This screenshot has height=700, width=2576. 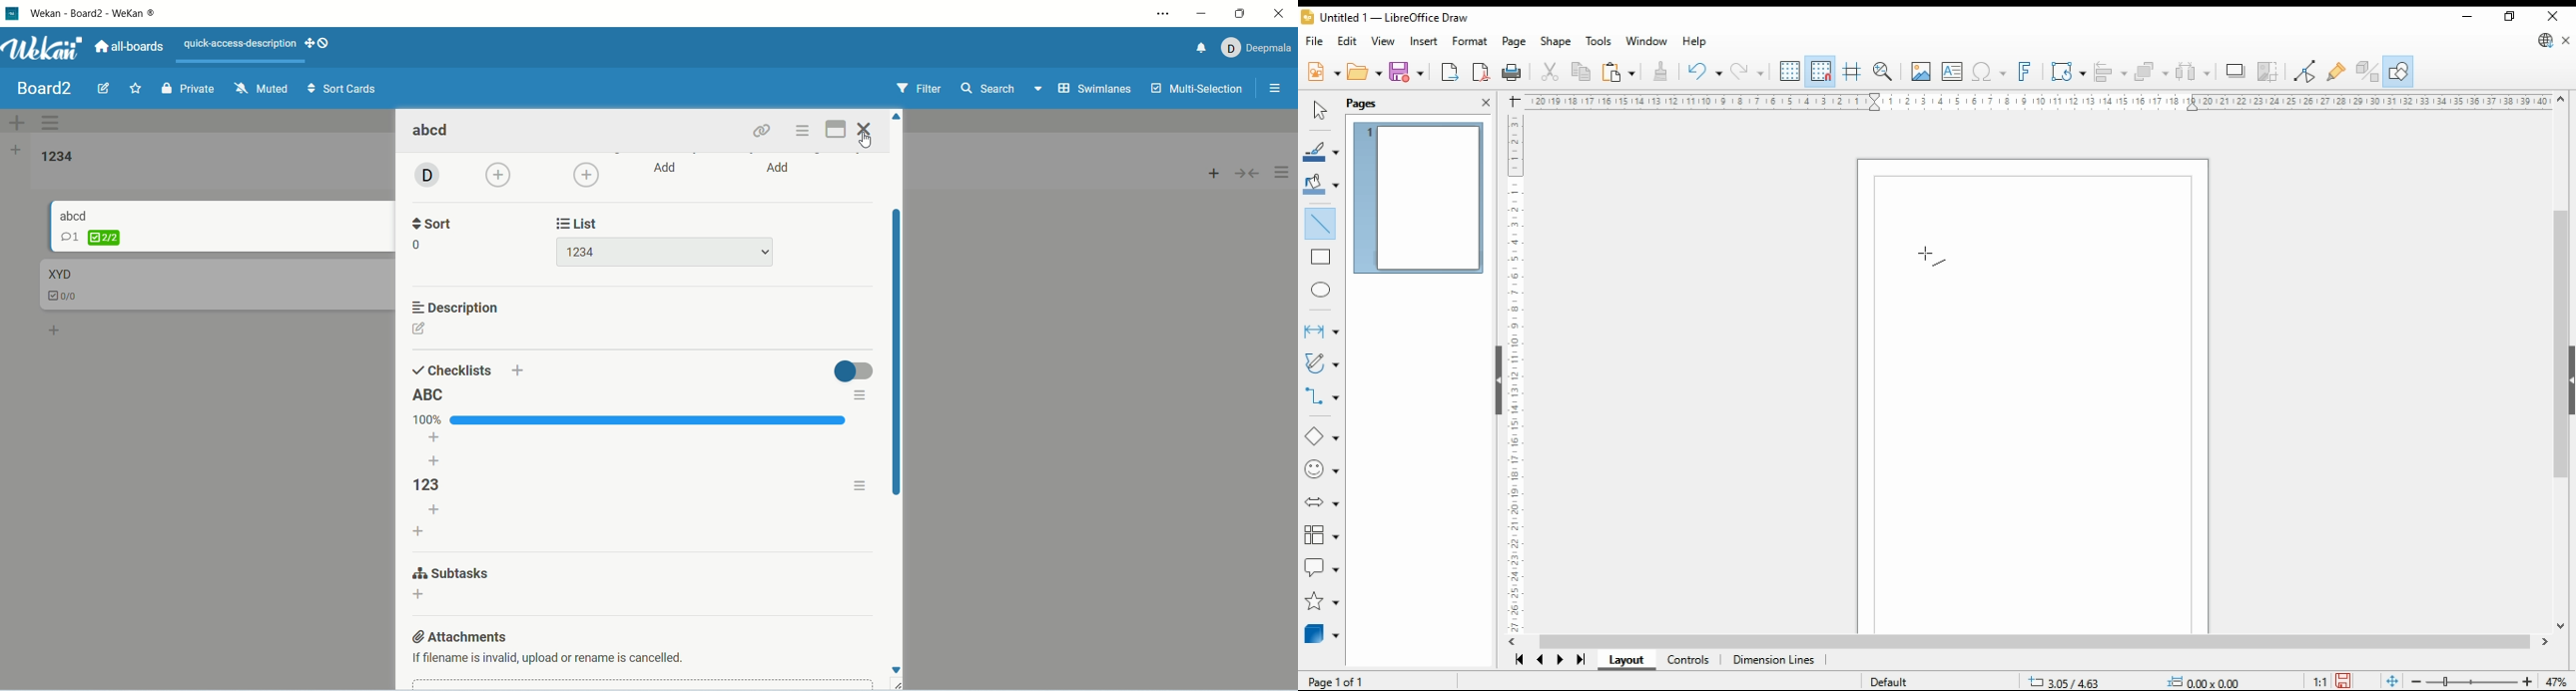 I want to click on list, so click(x=581, y=222).